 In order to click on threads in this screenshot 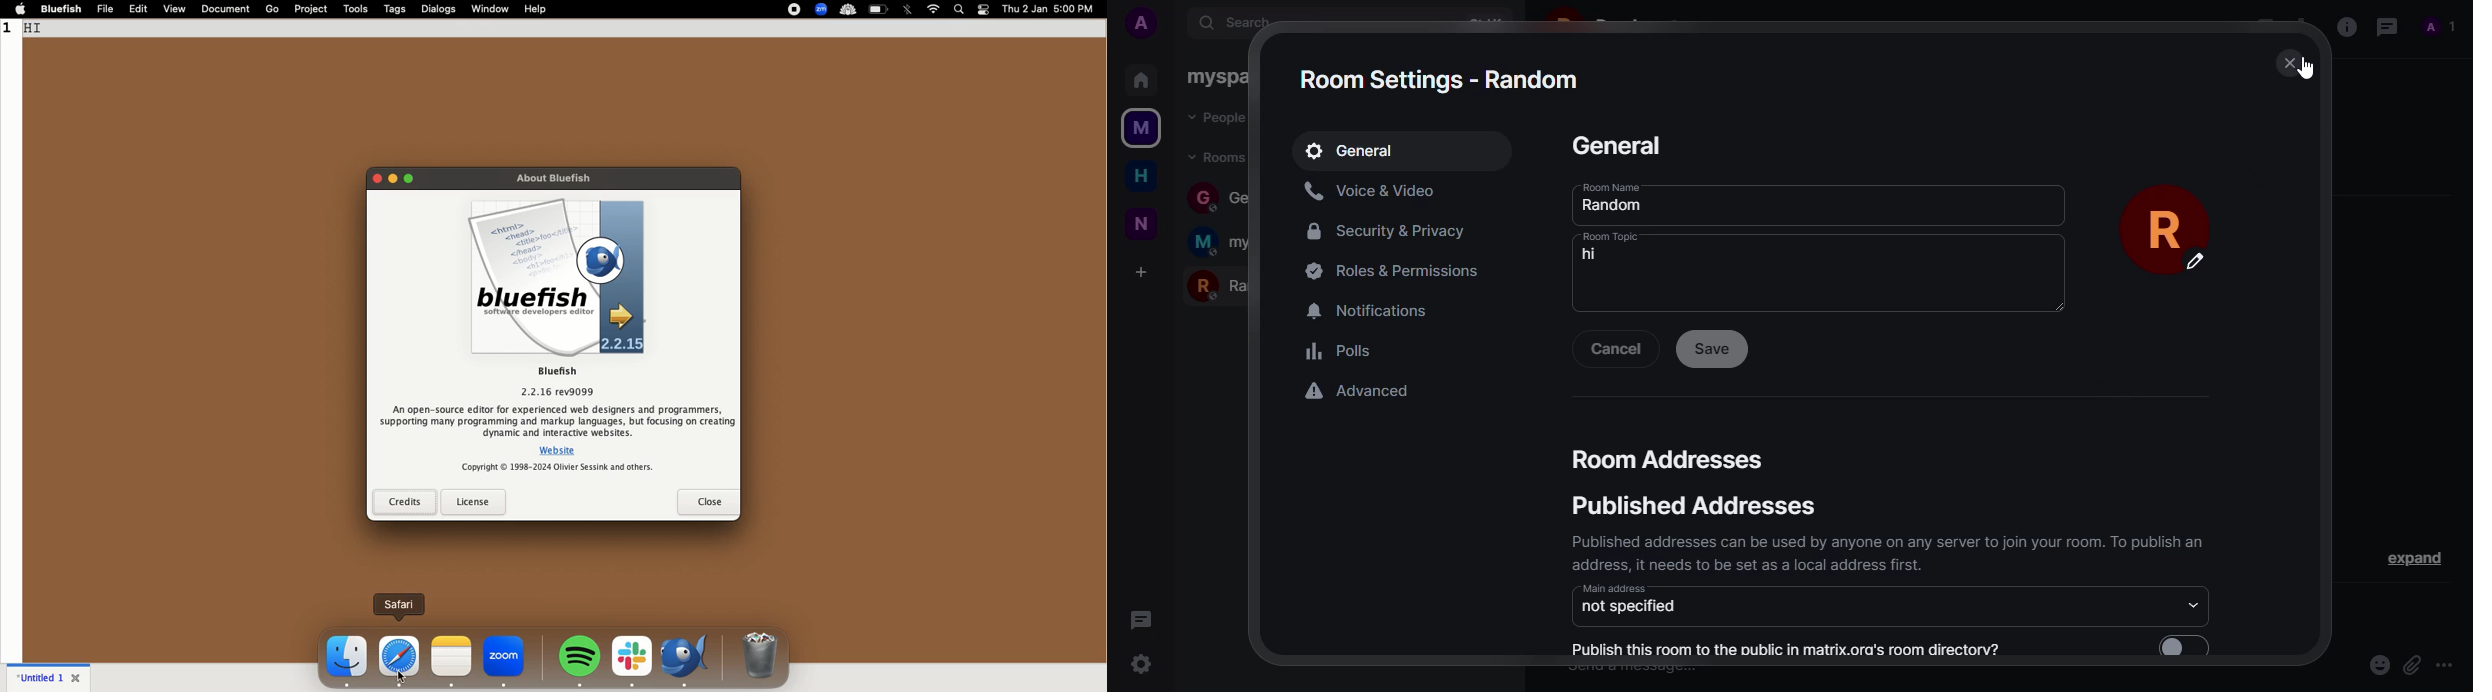, I will do `click(1140, 619)`.